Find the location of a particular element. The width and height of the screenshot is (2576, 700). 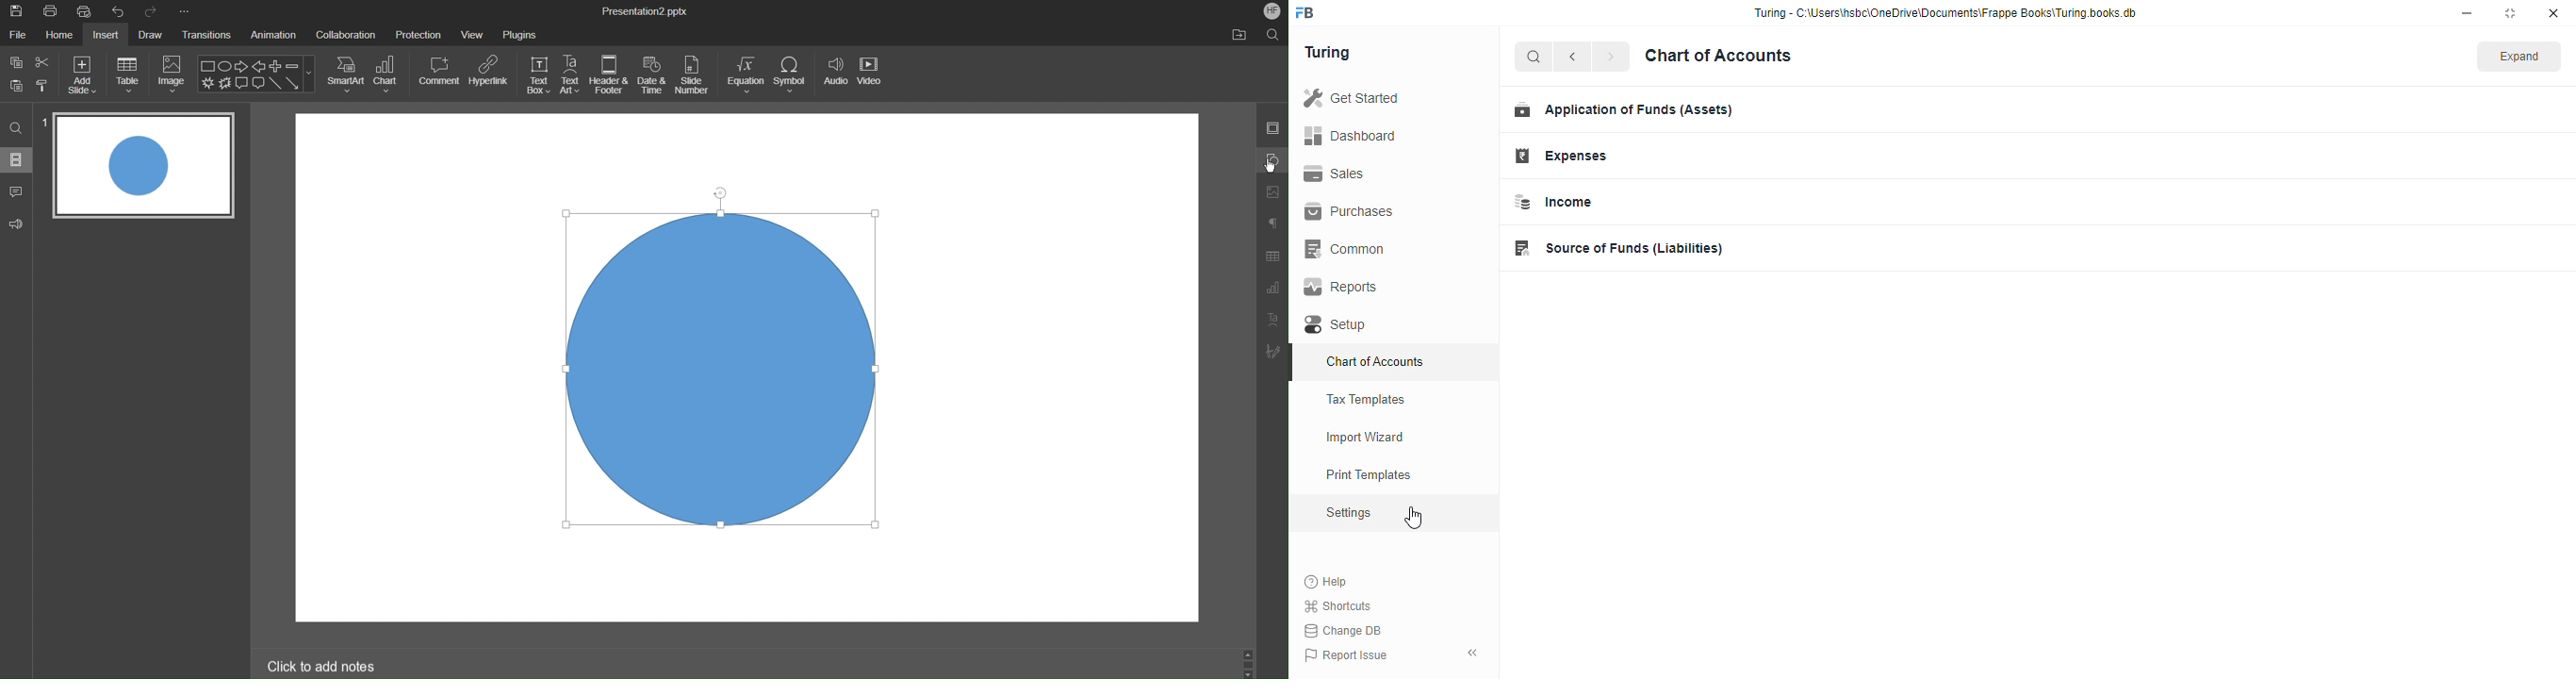

expand is located at coordinates (2520, 57).